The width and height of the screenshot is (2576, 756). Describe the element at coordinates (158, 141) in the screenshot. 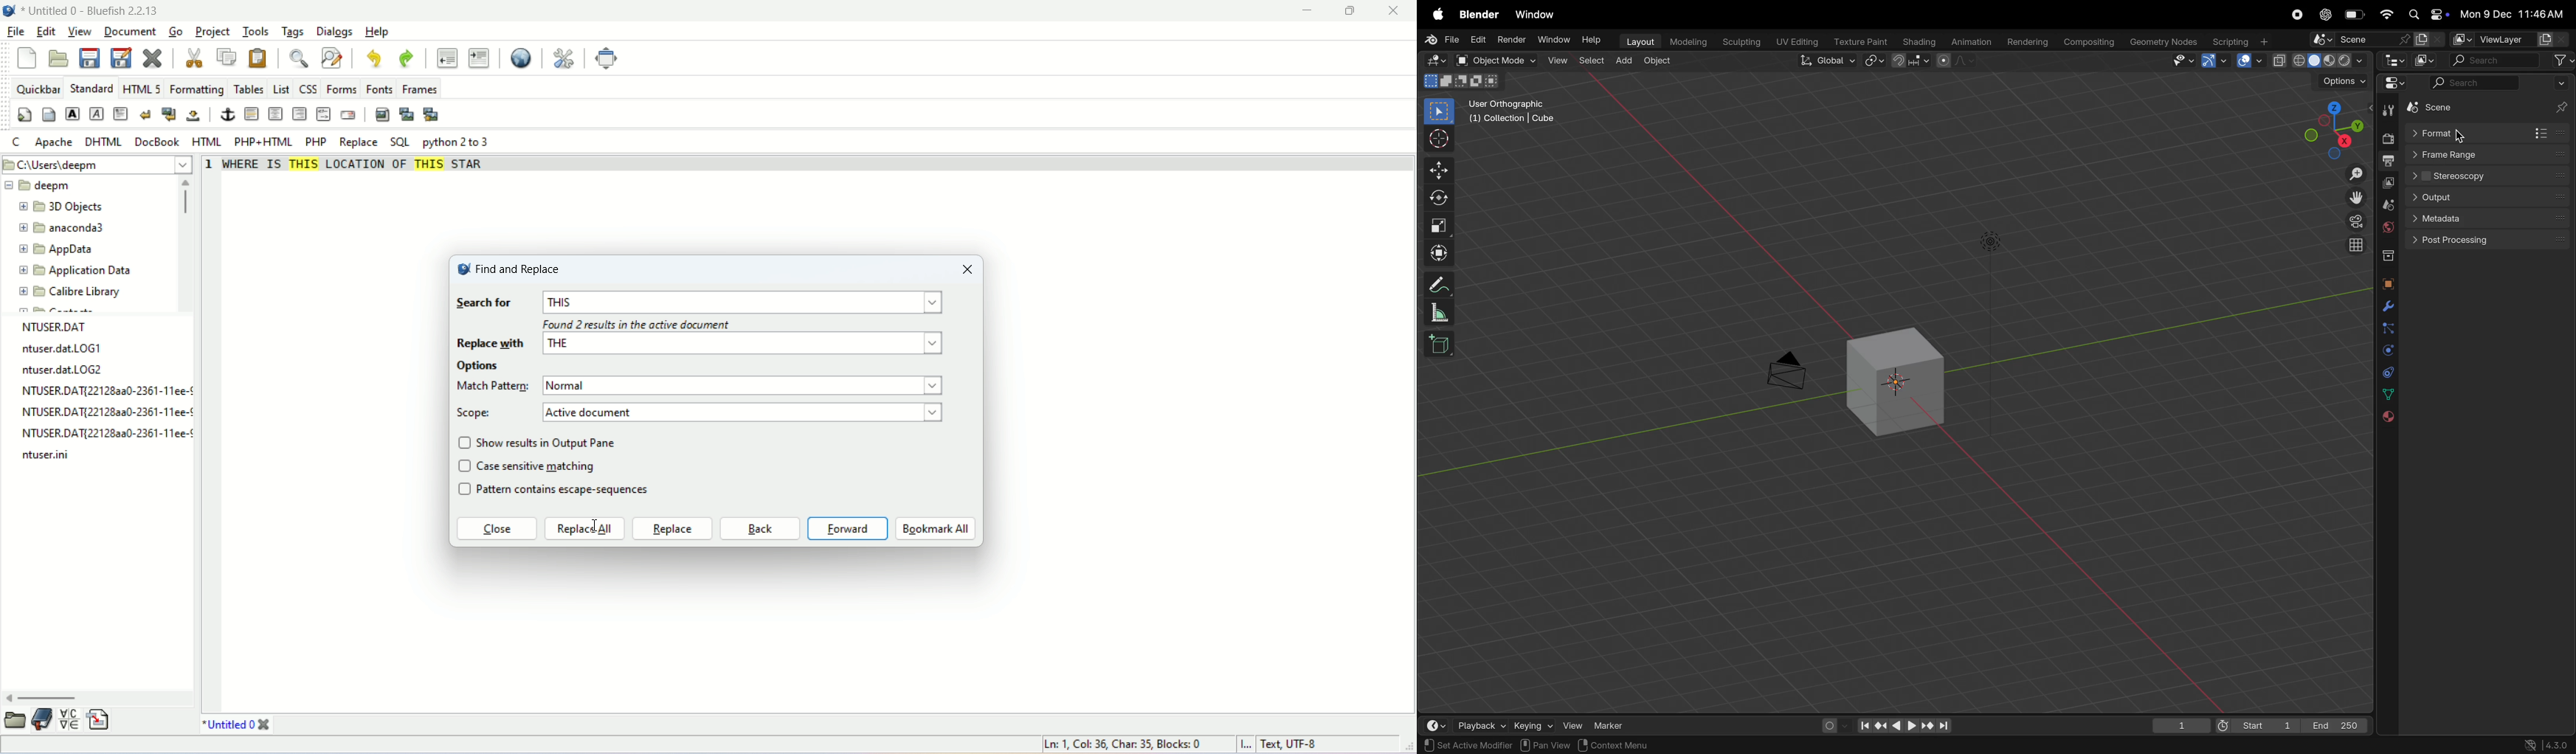

I see `DocBook` at that location.